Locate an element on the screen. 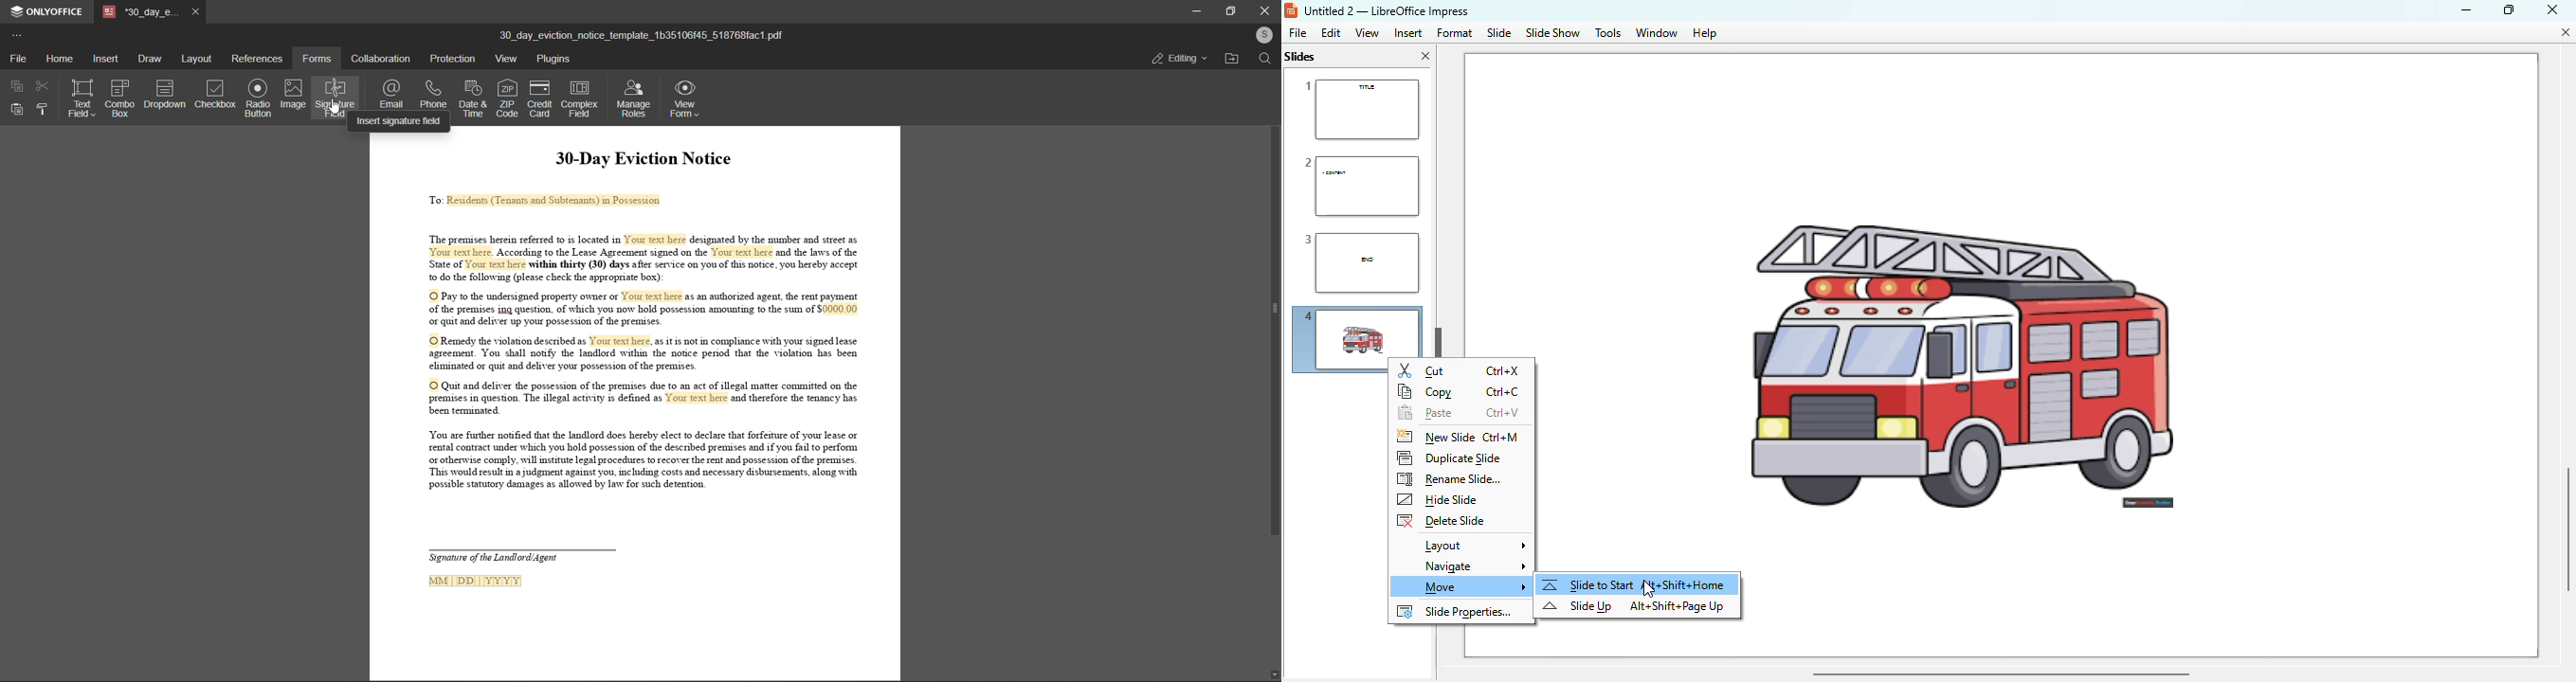 The width and height of the screenshot is (2576, 700). slide 1 is located at coordinates (1360, 110).